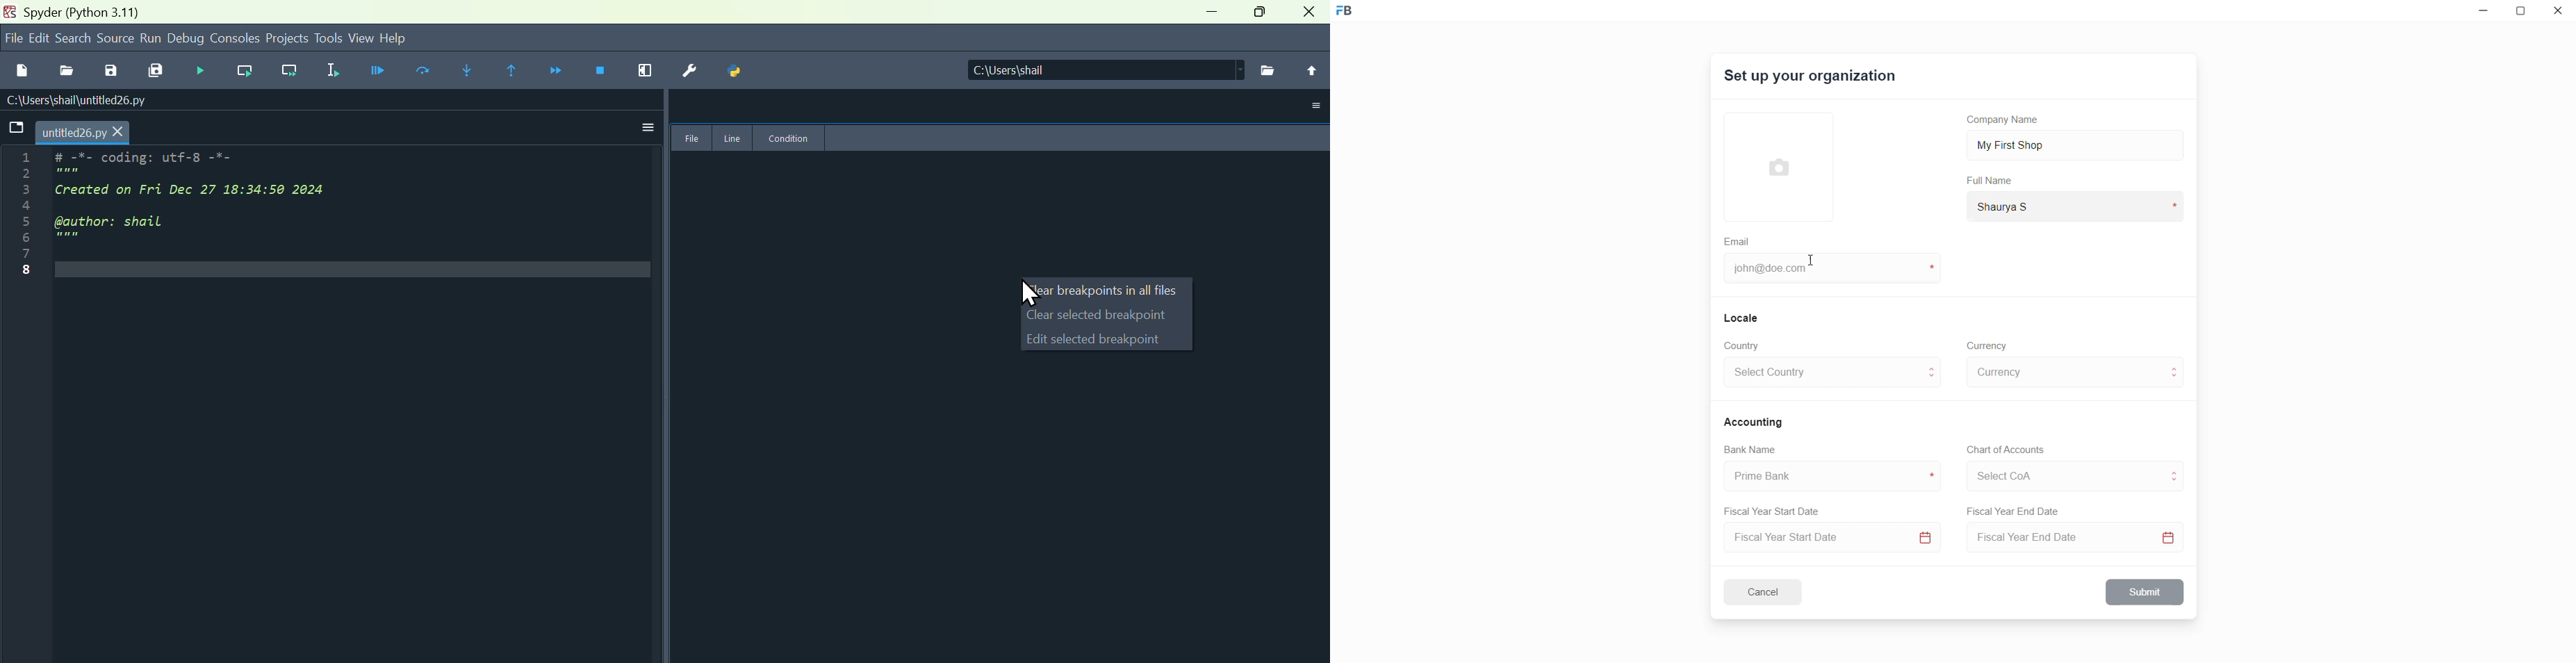 This screenshot has width=2576, height=672. What do you see at coordinates (2146, 592) in the screenshot?
I see `Submit ` at bounding box center [2146, 592].